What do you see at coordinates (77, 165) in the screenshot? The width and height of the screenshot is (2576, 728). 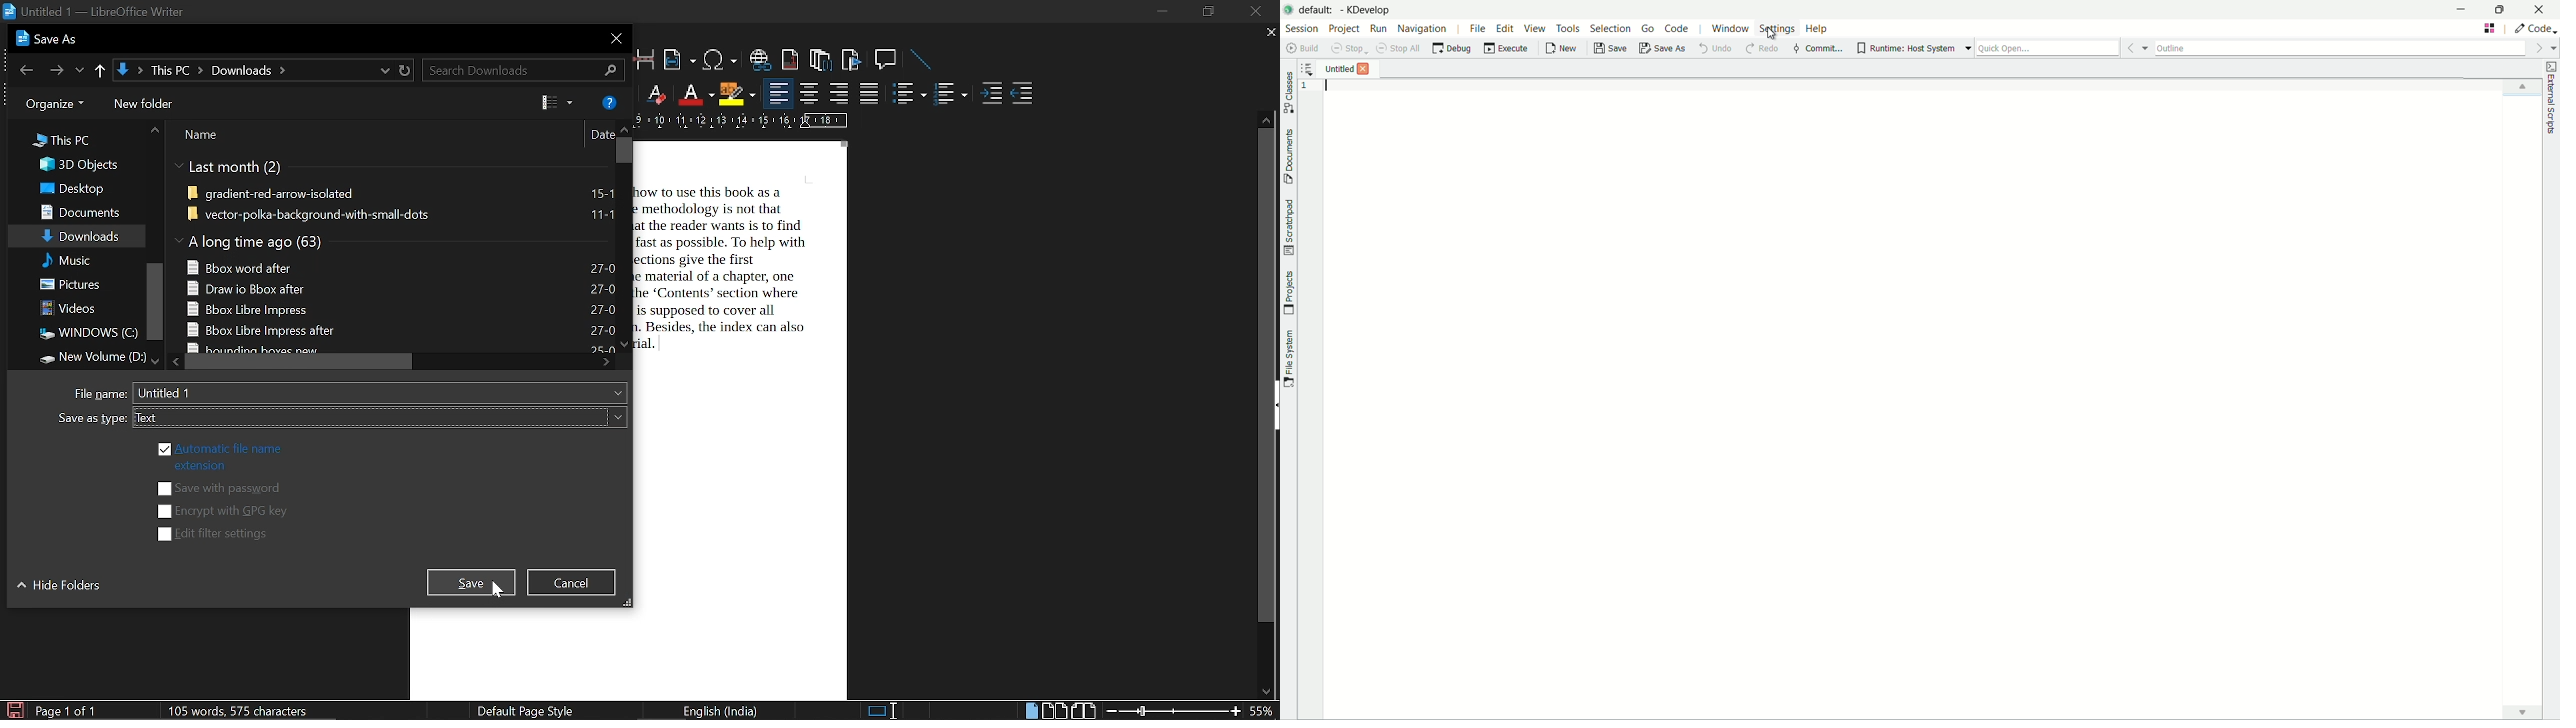 I see `3D Objects` at bounding box center [77, 165].